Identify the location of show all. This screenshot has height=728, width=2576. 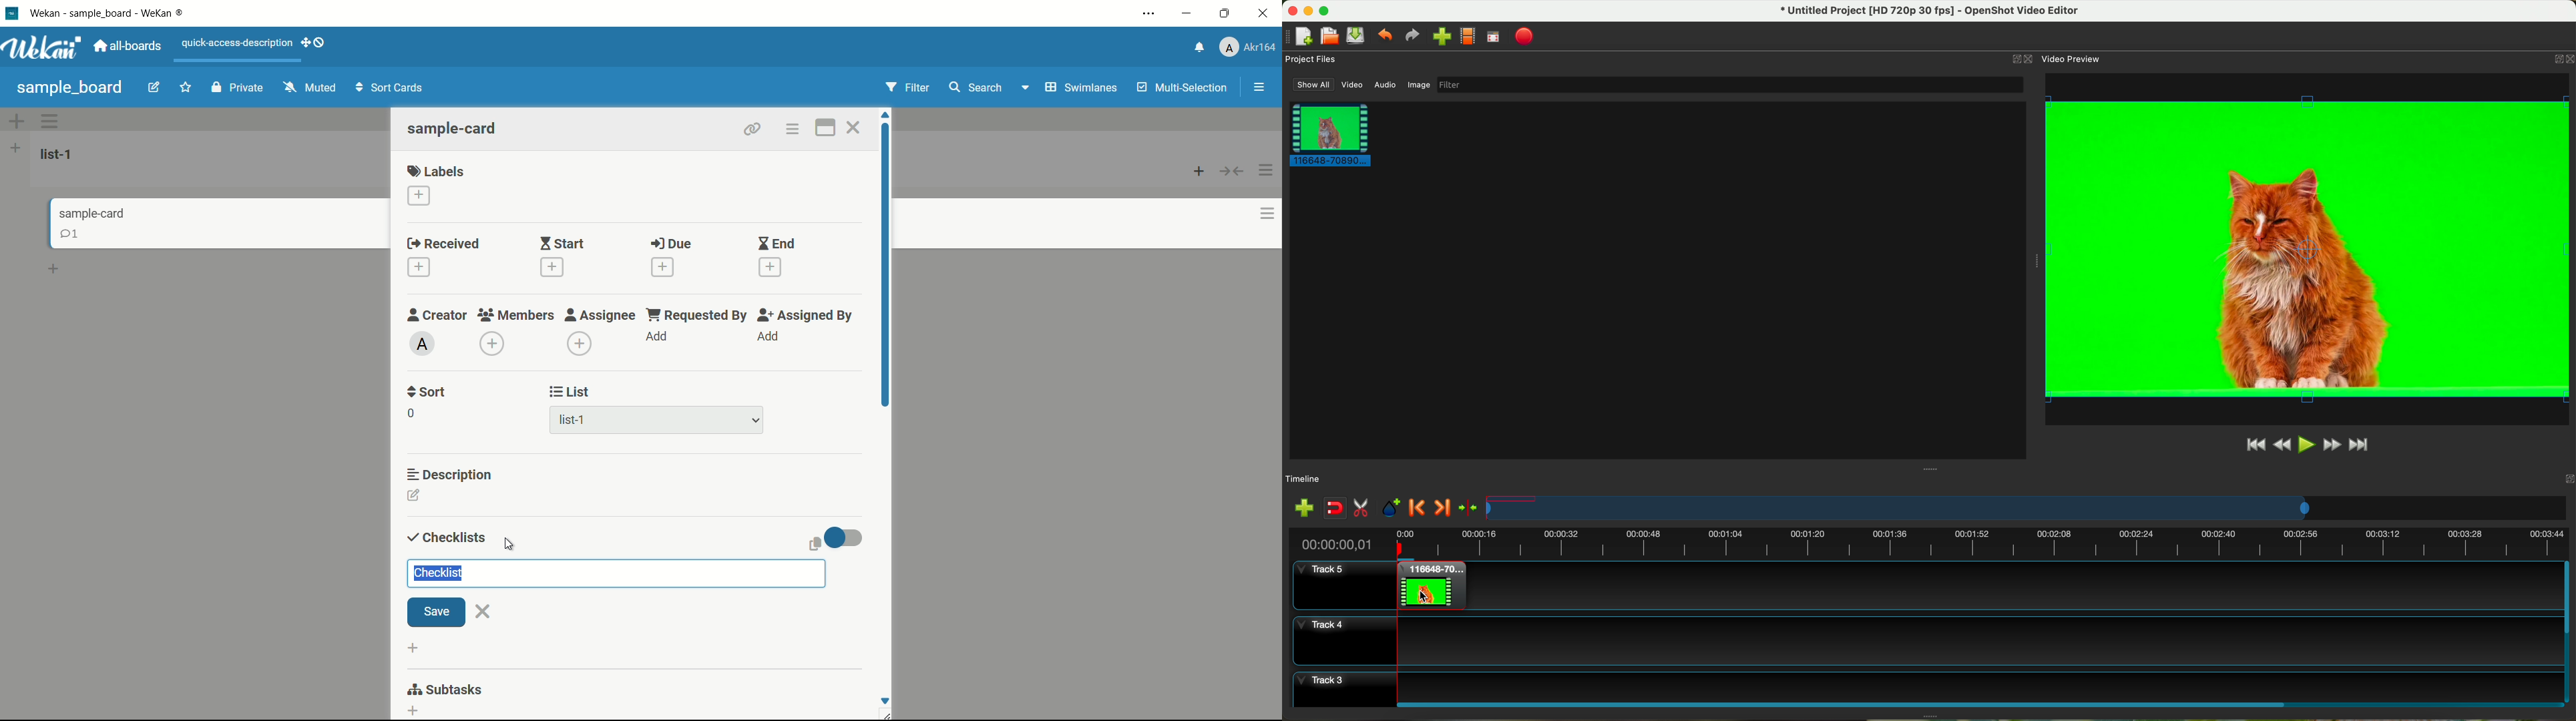
(1311, 85).